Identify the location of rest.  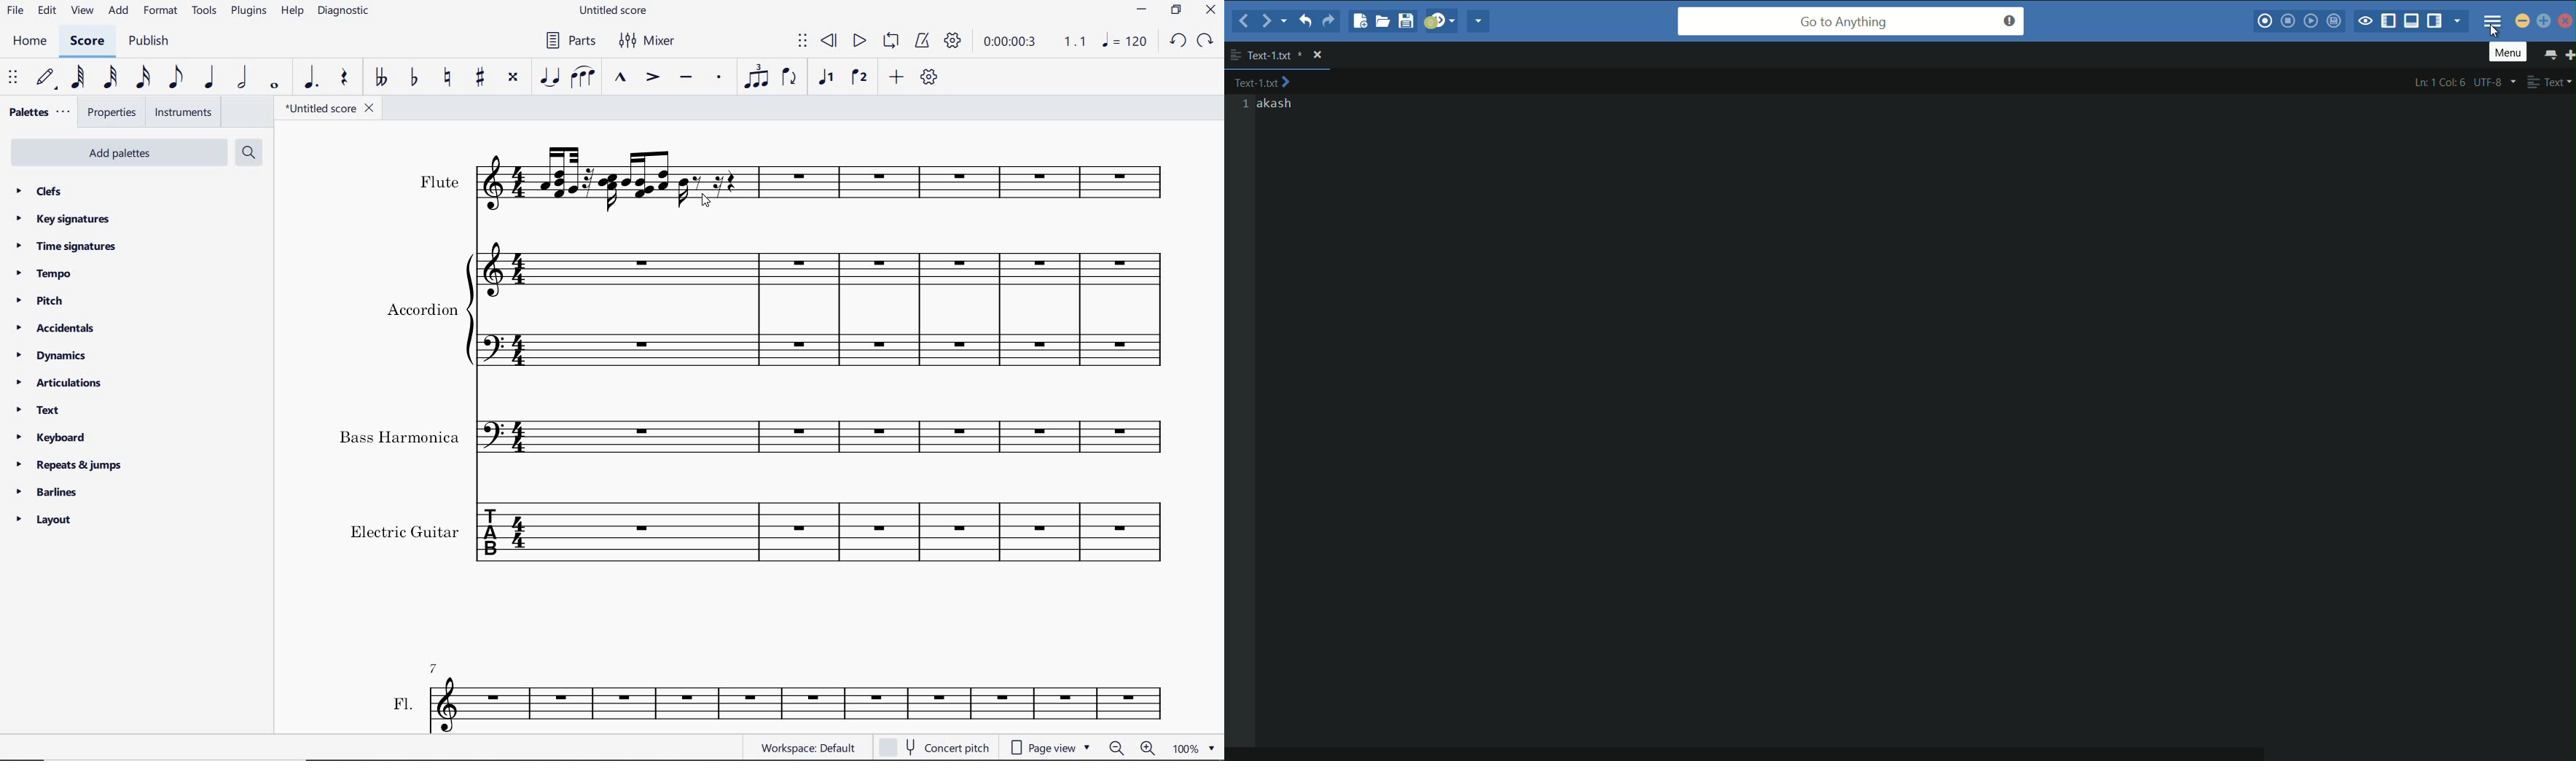
(342, 77).